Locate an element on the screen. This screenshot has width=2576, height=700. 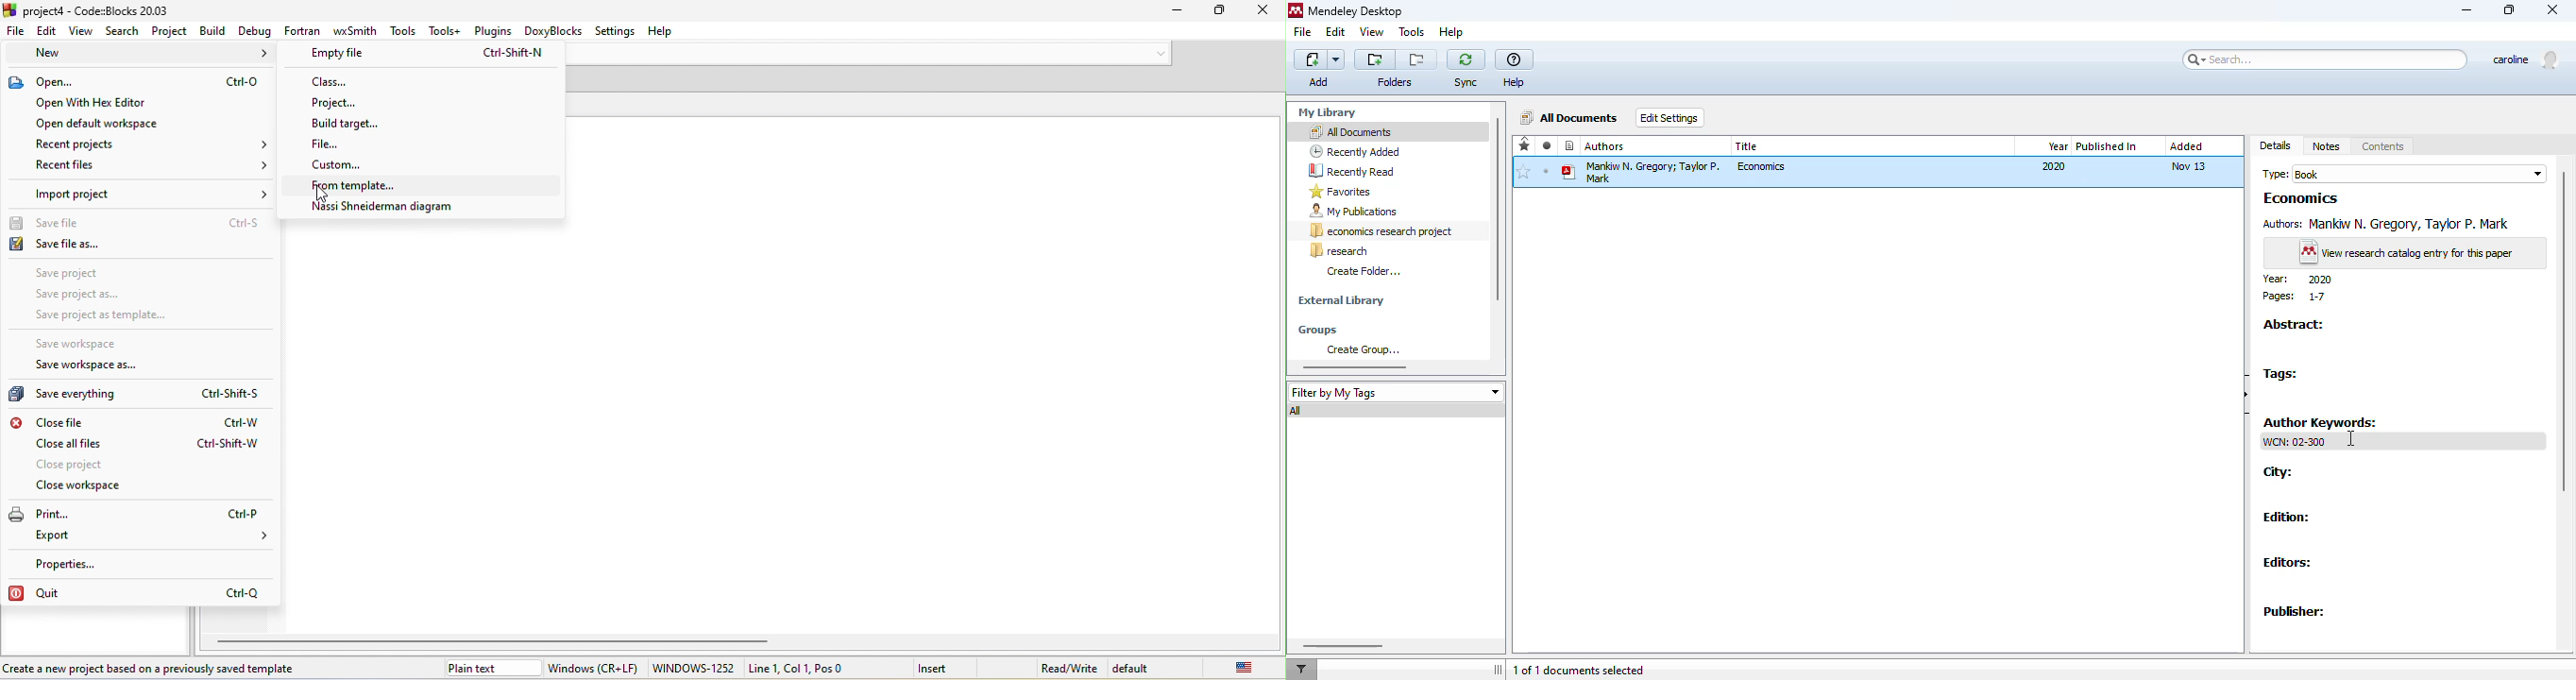
edit is located at coordinates (1335, 31).